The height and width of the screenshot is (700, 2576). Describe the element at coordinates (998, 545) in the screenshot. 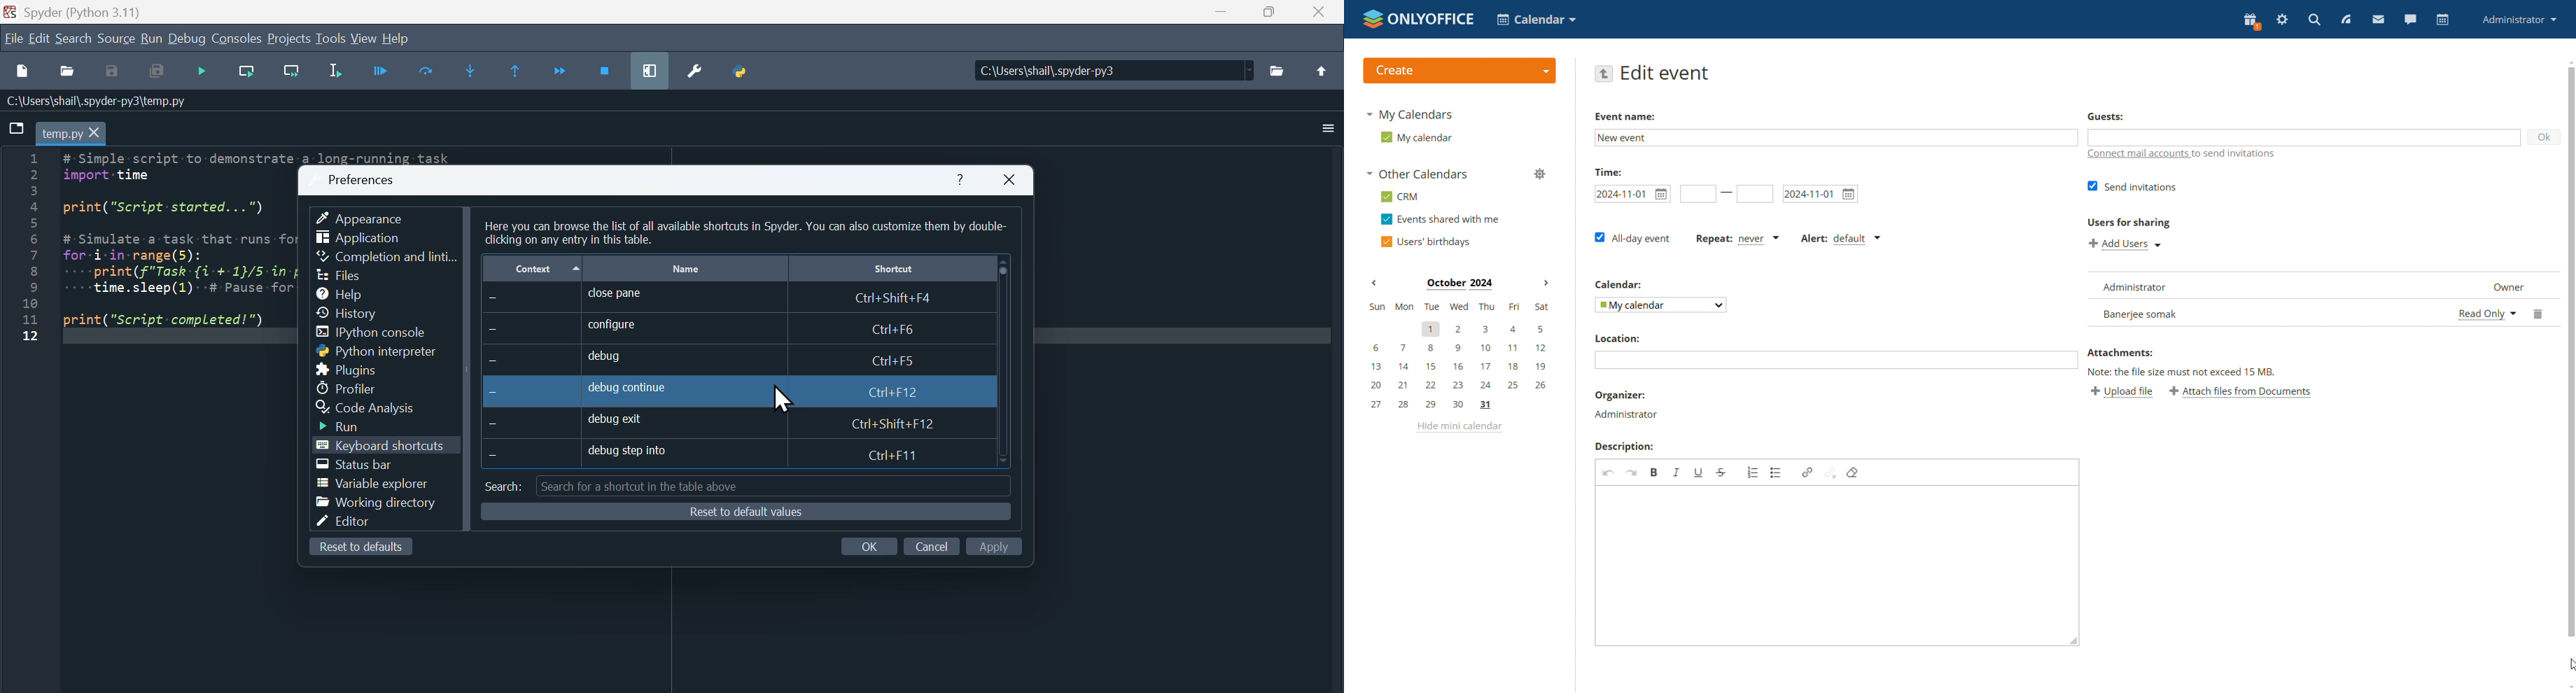

I see `` at that location.